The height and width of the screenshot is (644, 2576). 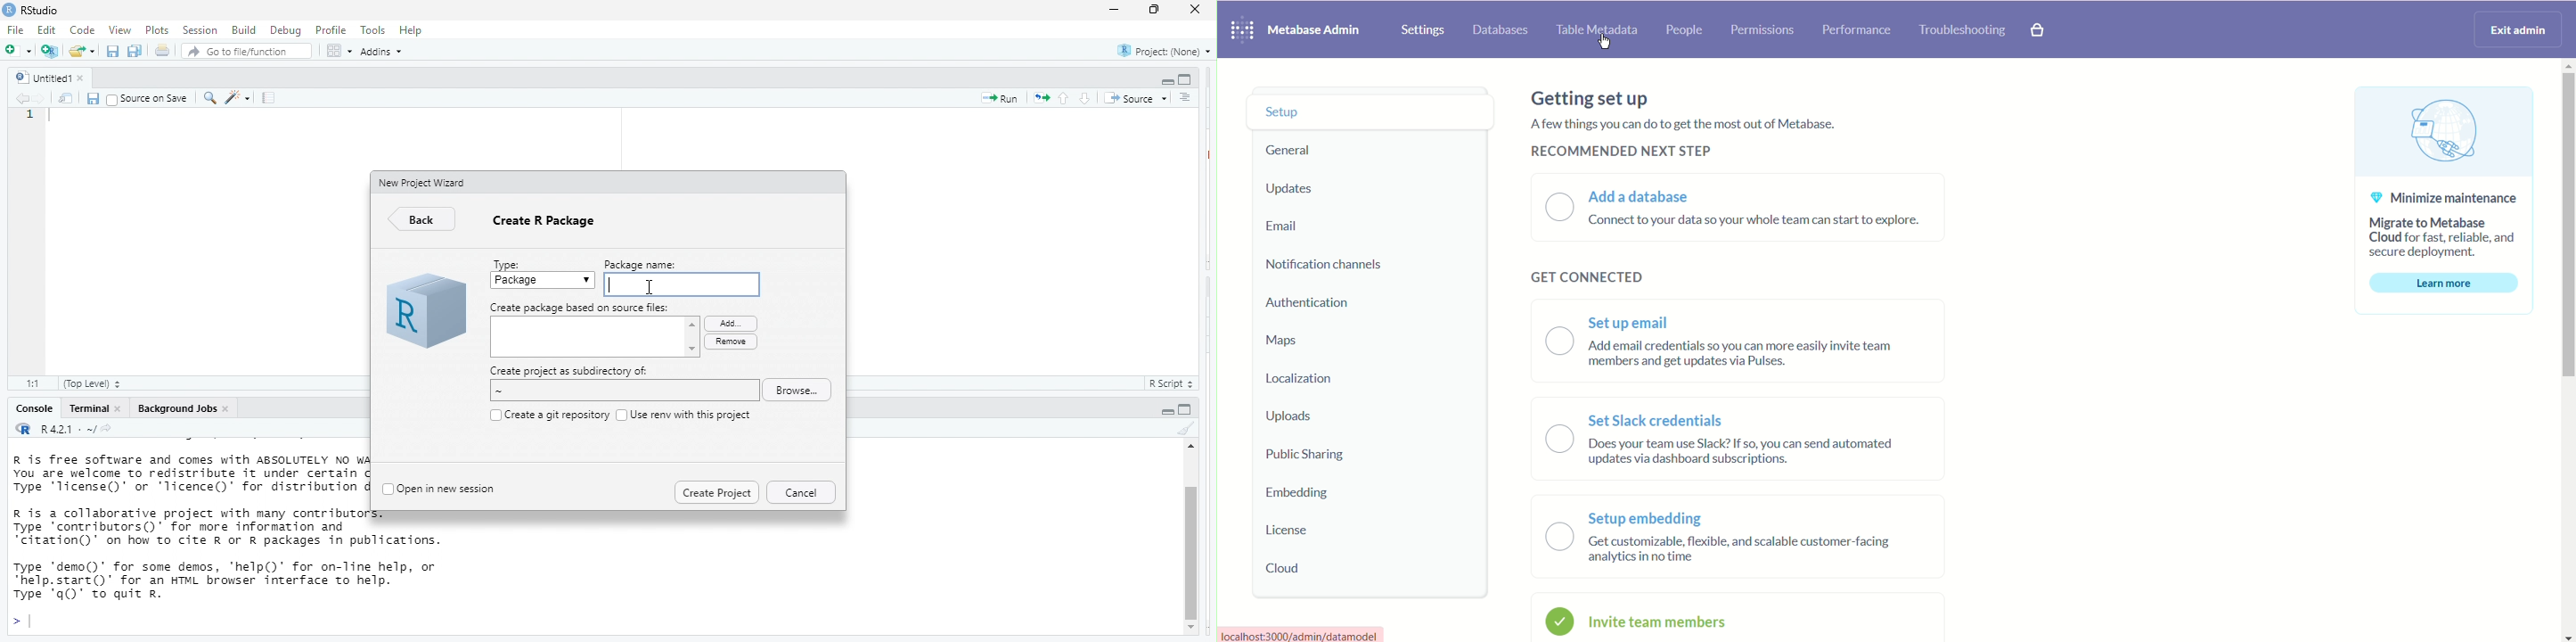 What do you see at coordinates (621, 391) in the screenshot?
I see `~` at bounding box center [621, 391].